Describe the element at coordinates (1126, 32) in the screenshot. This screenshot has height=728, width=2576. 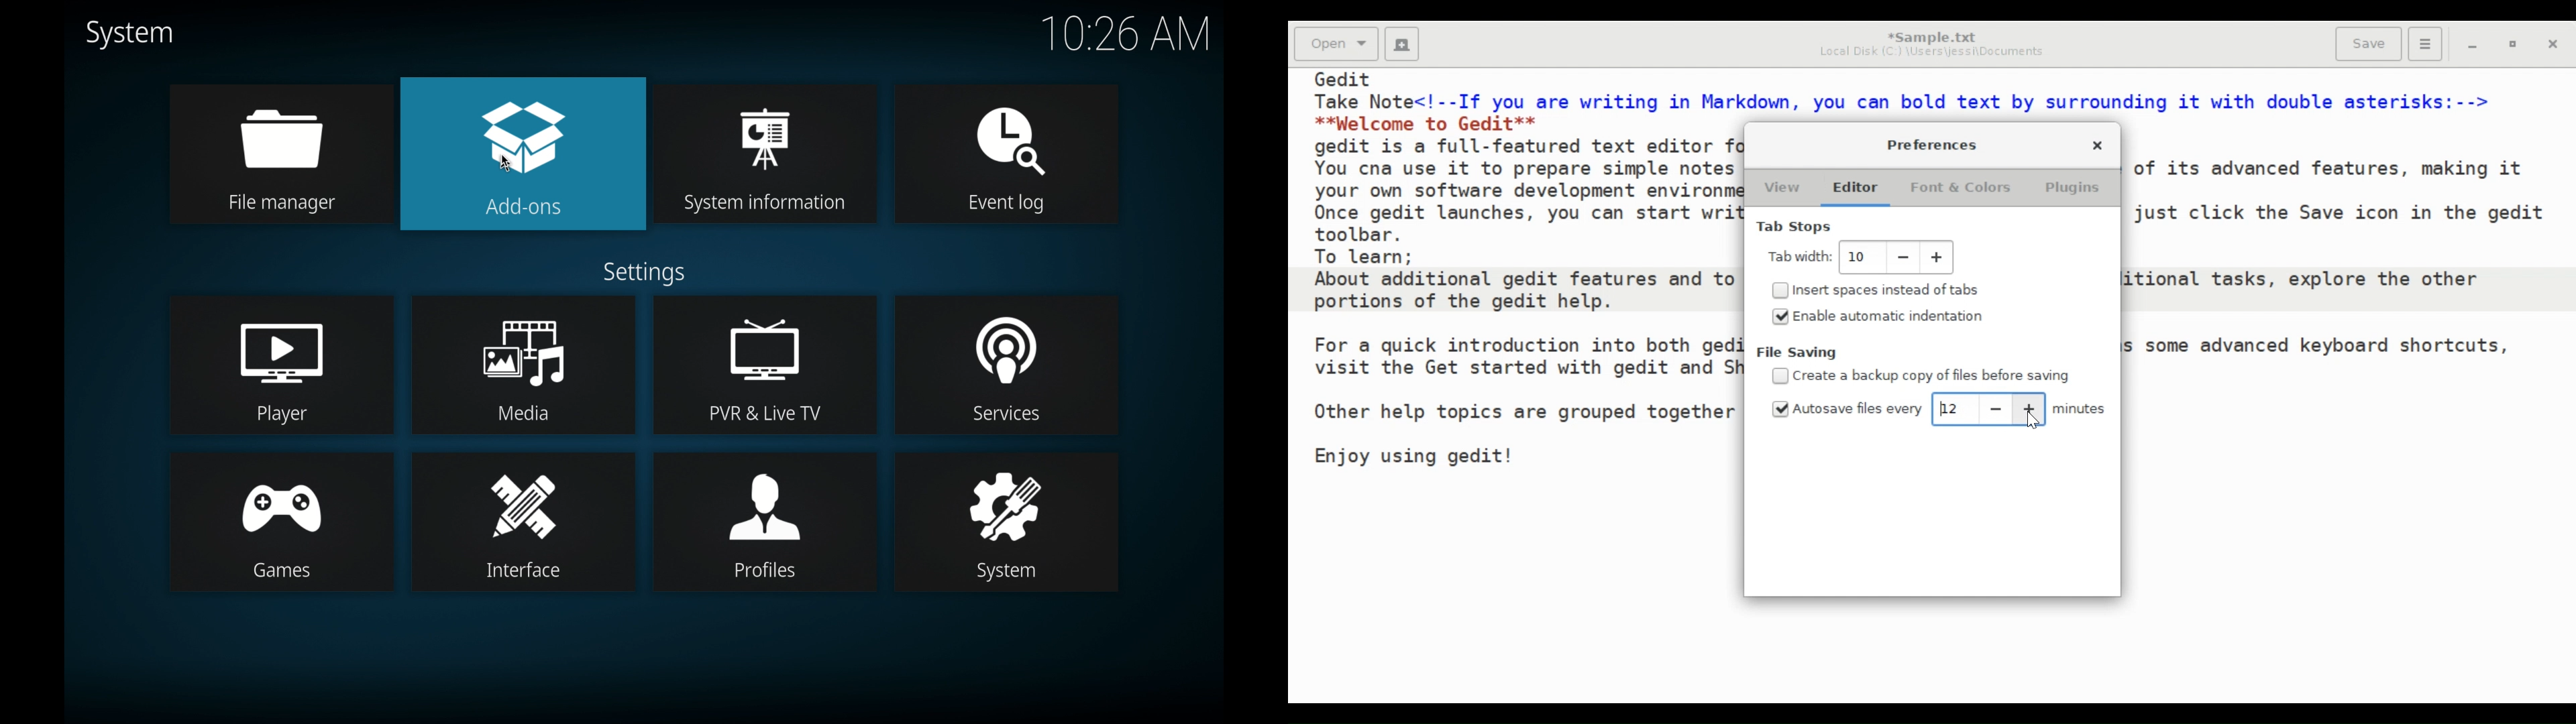
I see `10.26 am` at that location.